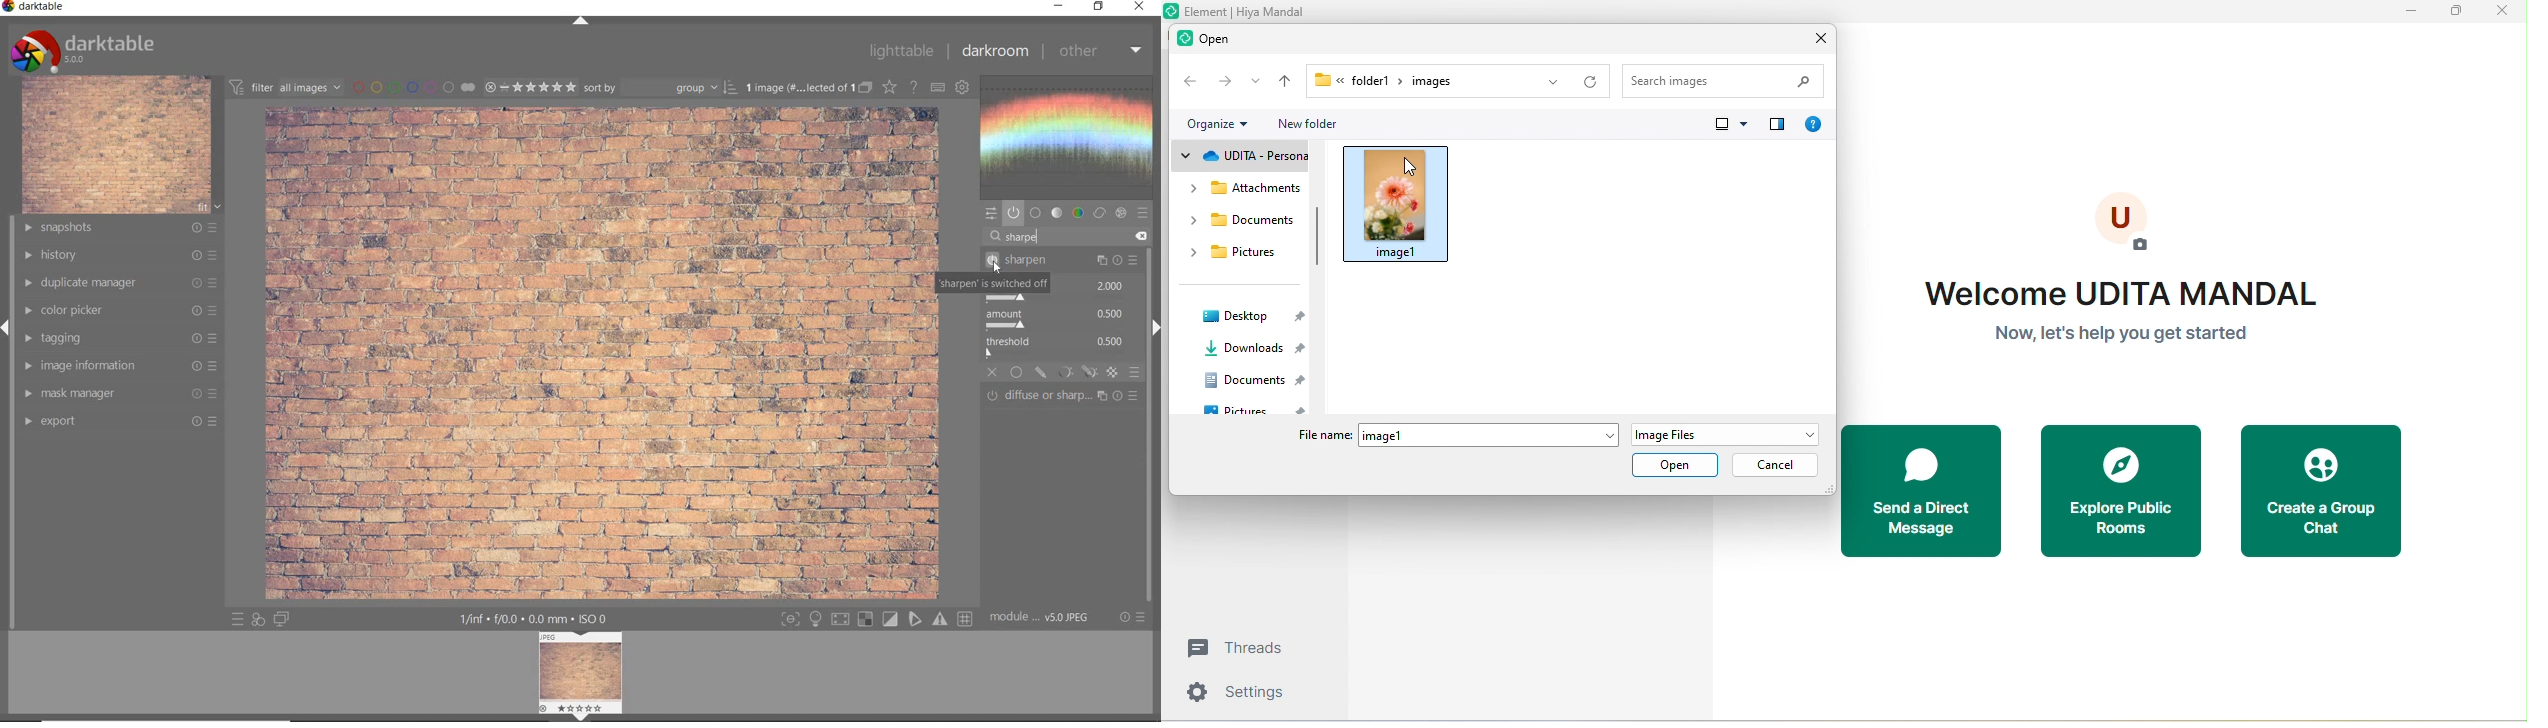 The image size is (2548, 728). What do you see at coordinates (122, 311) in the screenshot?
I see `color picker` at bounding box center [122, 311].